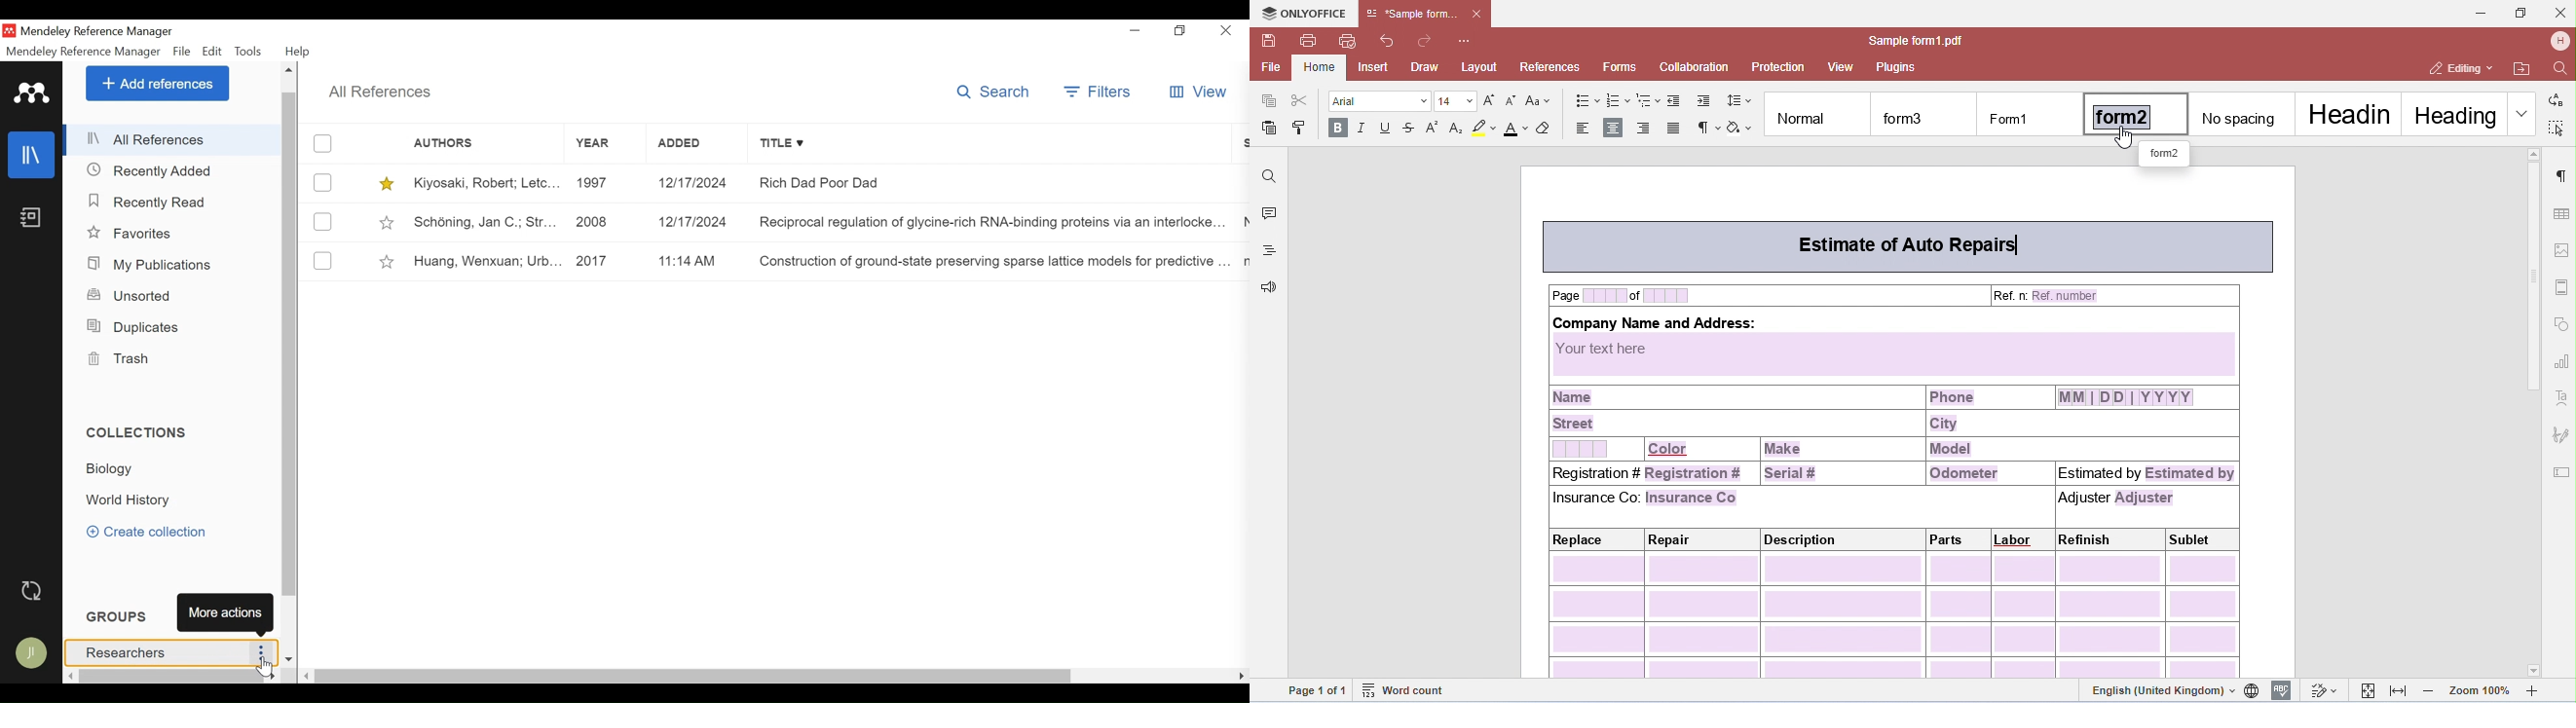  What do you see at coordinates (212, 51) in the screenshot?
I see `Edit` at bounding box center [212, 51].